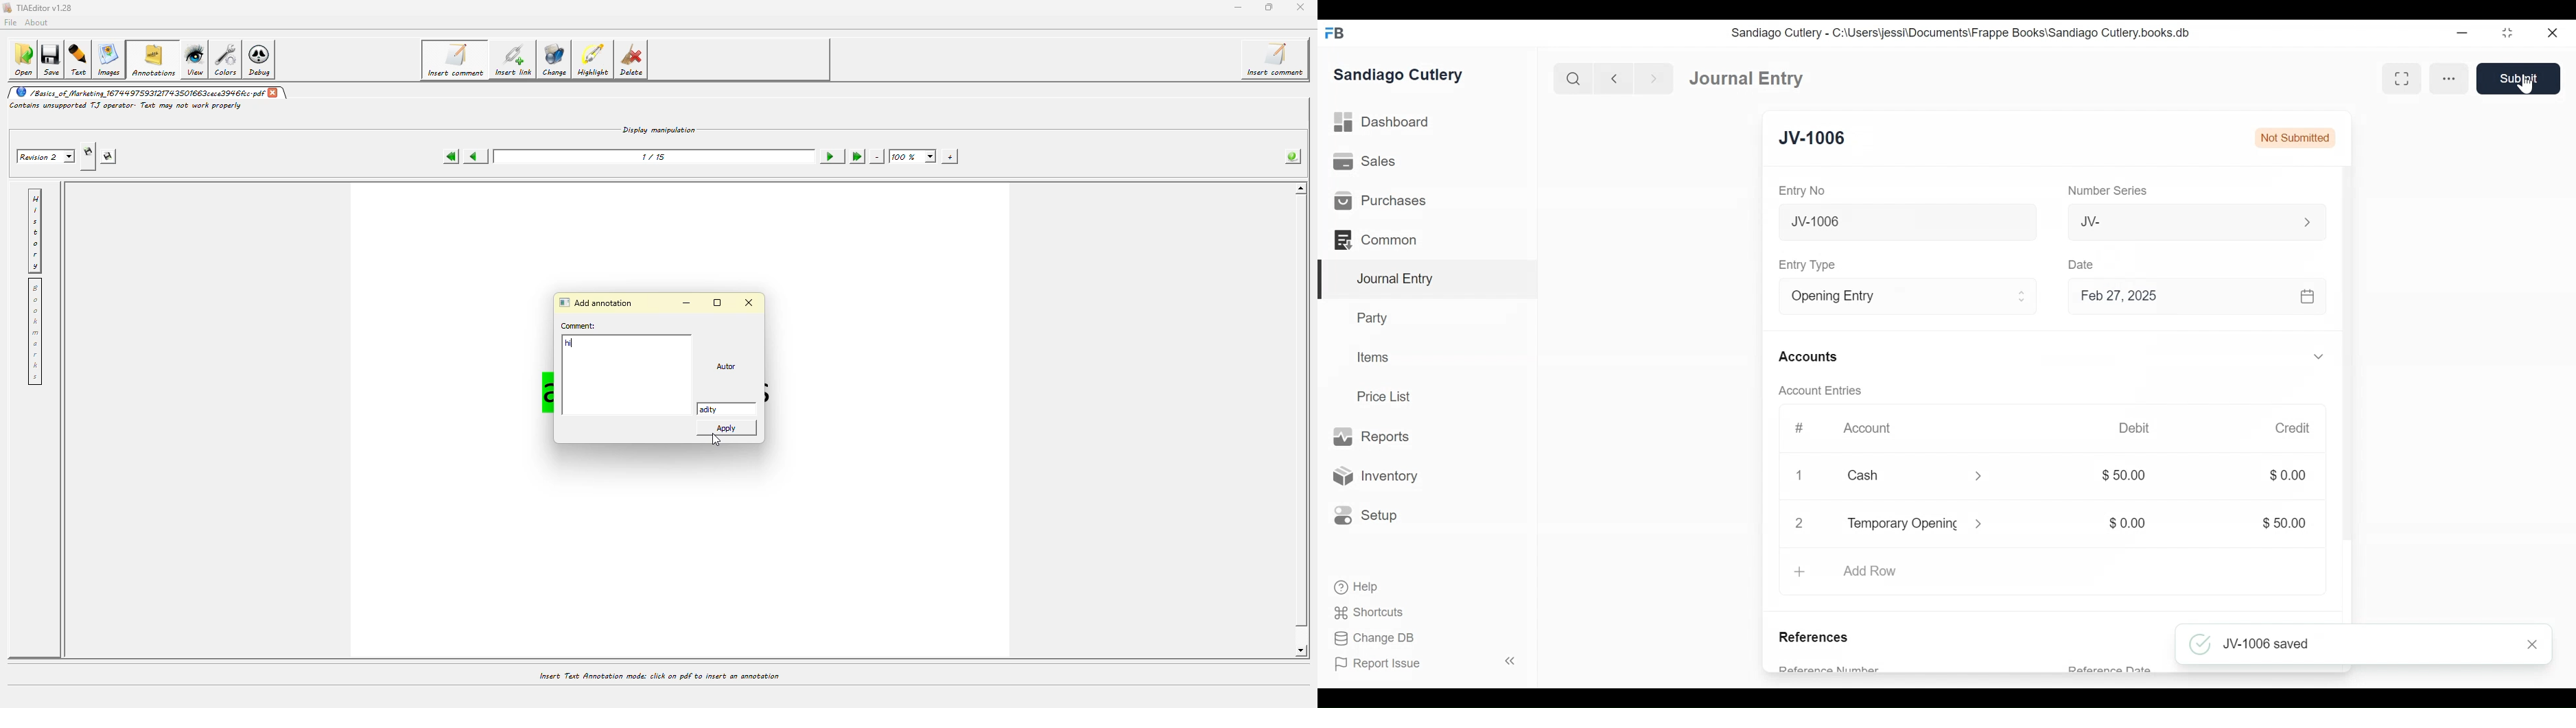  I want to click on Shortcuts, so click(1371, 614).